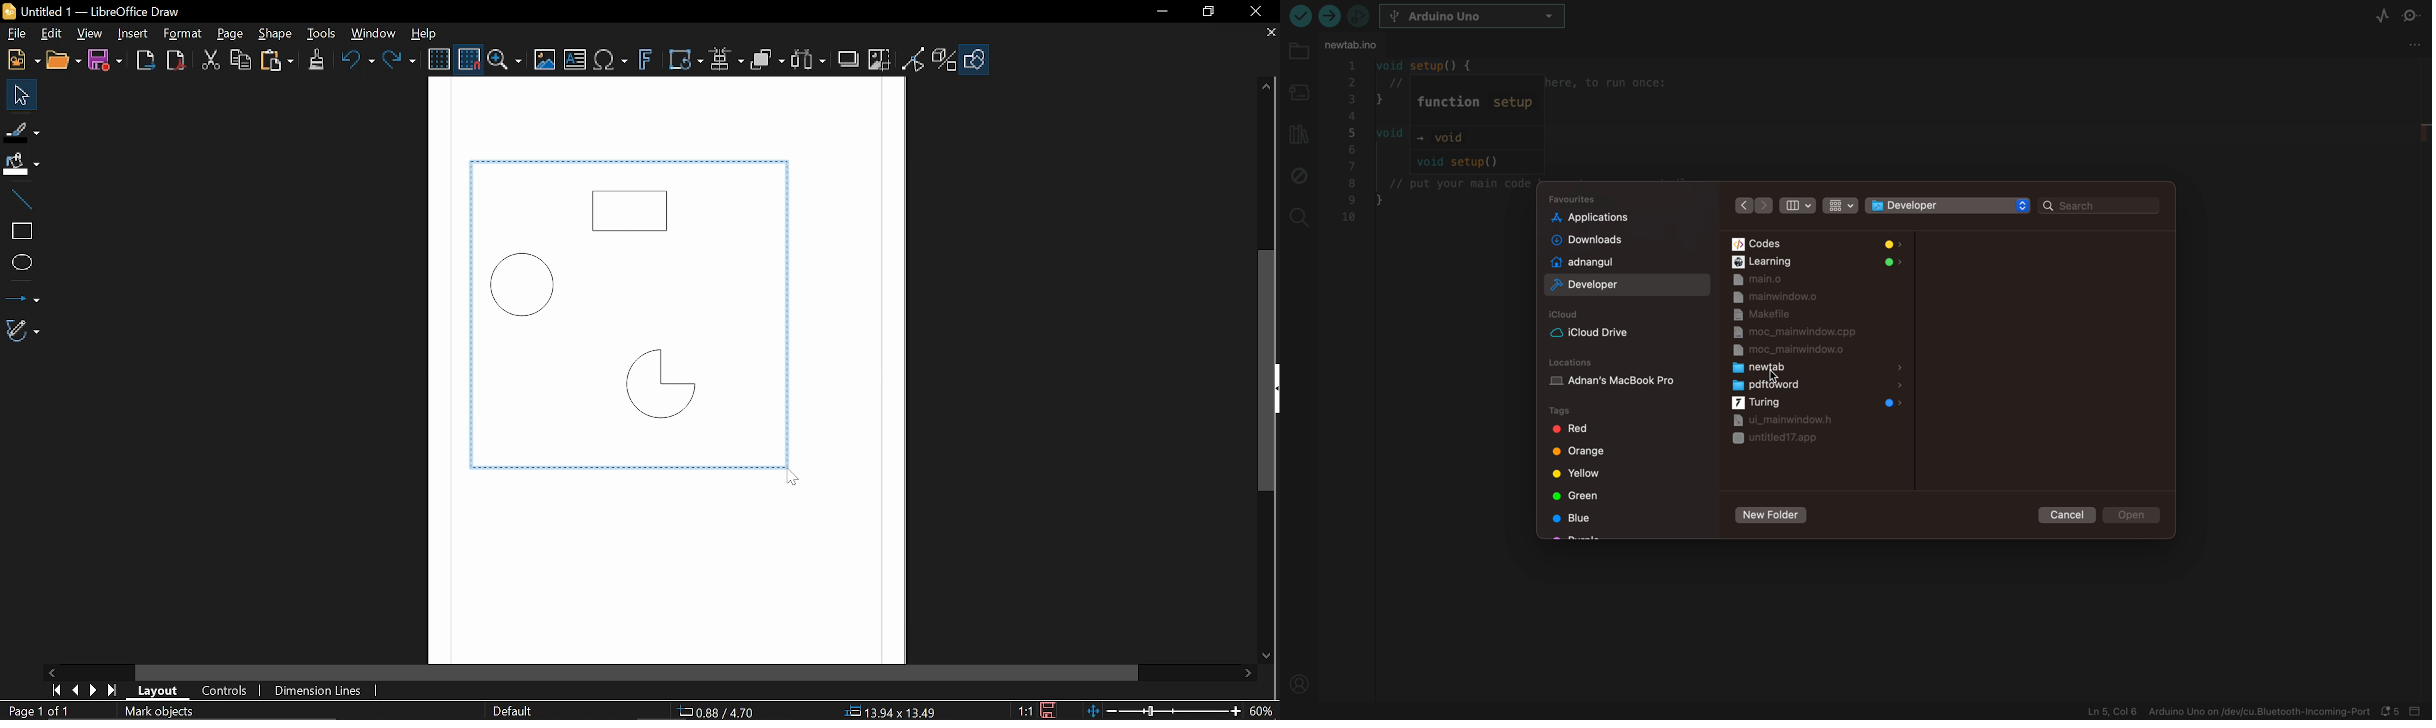  Describe the element at coordinates (611, 61) in the screenshot. I see `Insert text` at that location.